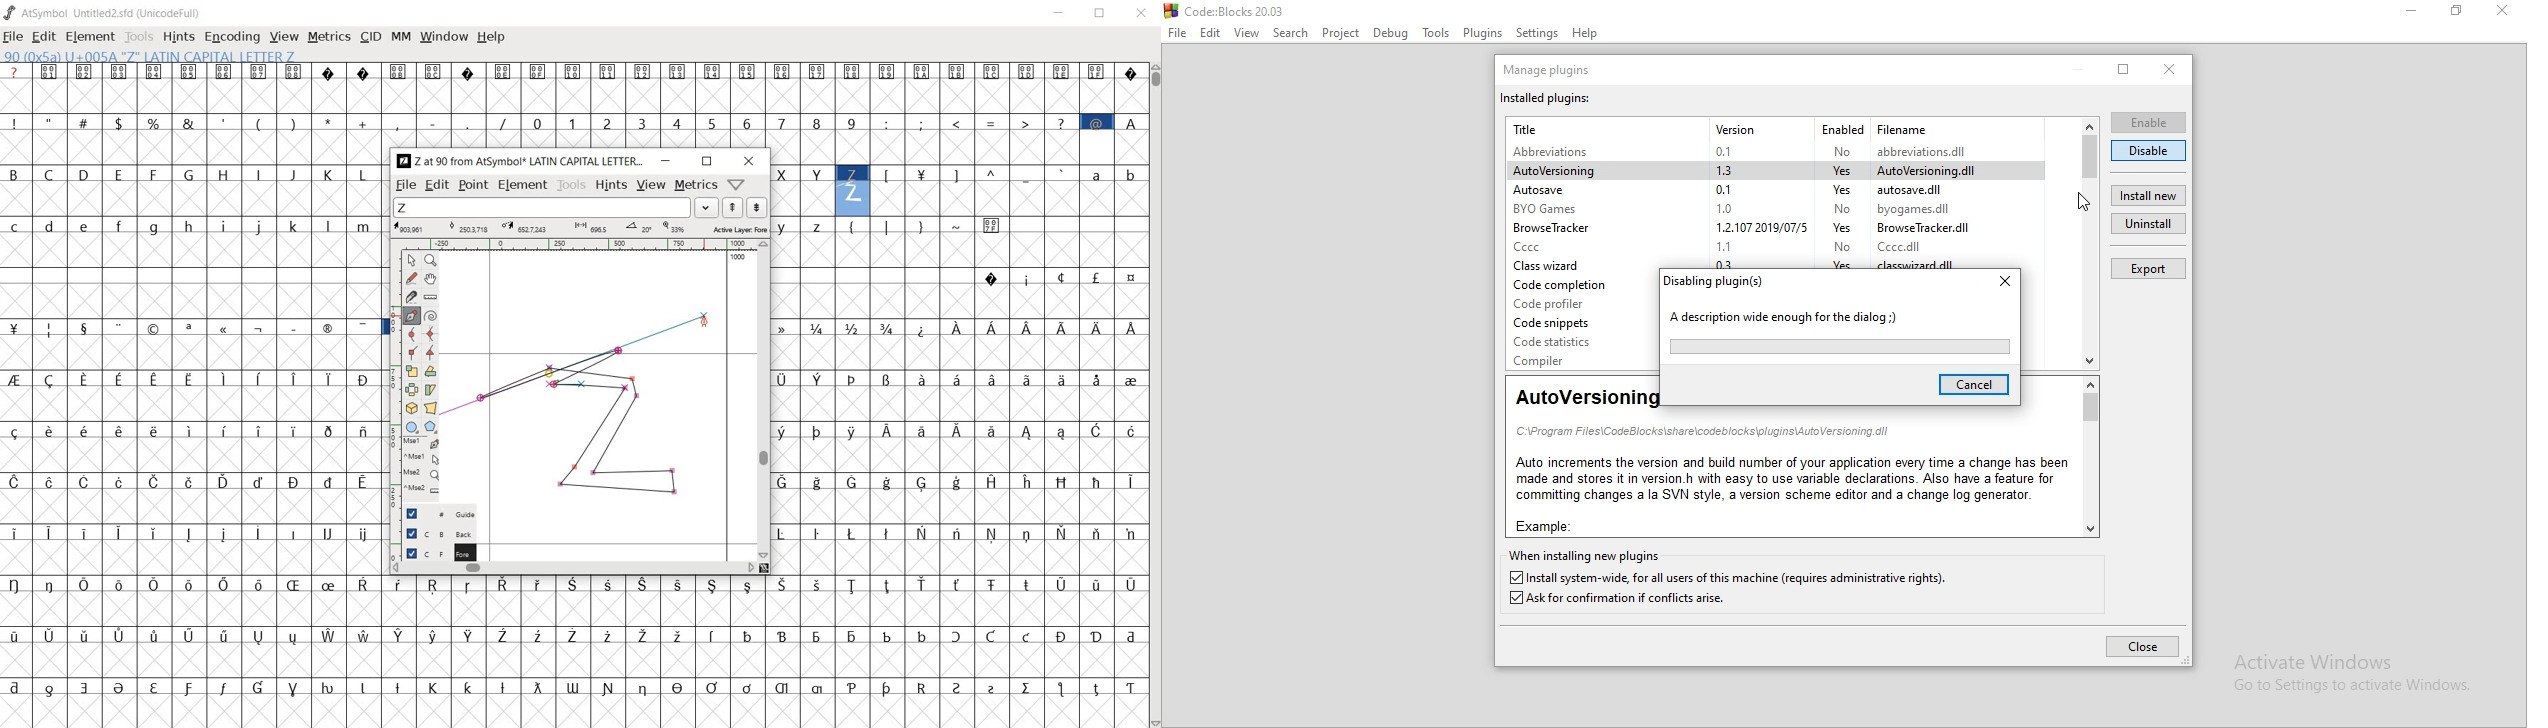  What do you see at coordinates (1289, 34) in the screenshot?
I see `Search` at bounding box center [1289, 34].